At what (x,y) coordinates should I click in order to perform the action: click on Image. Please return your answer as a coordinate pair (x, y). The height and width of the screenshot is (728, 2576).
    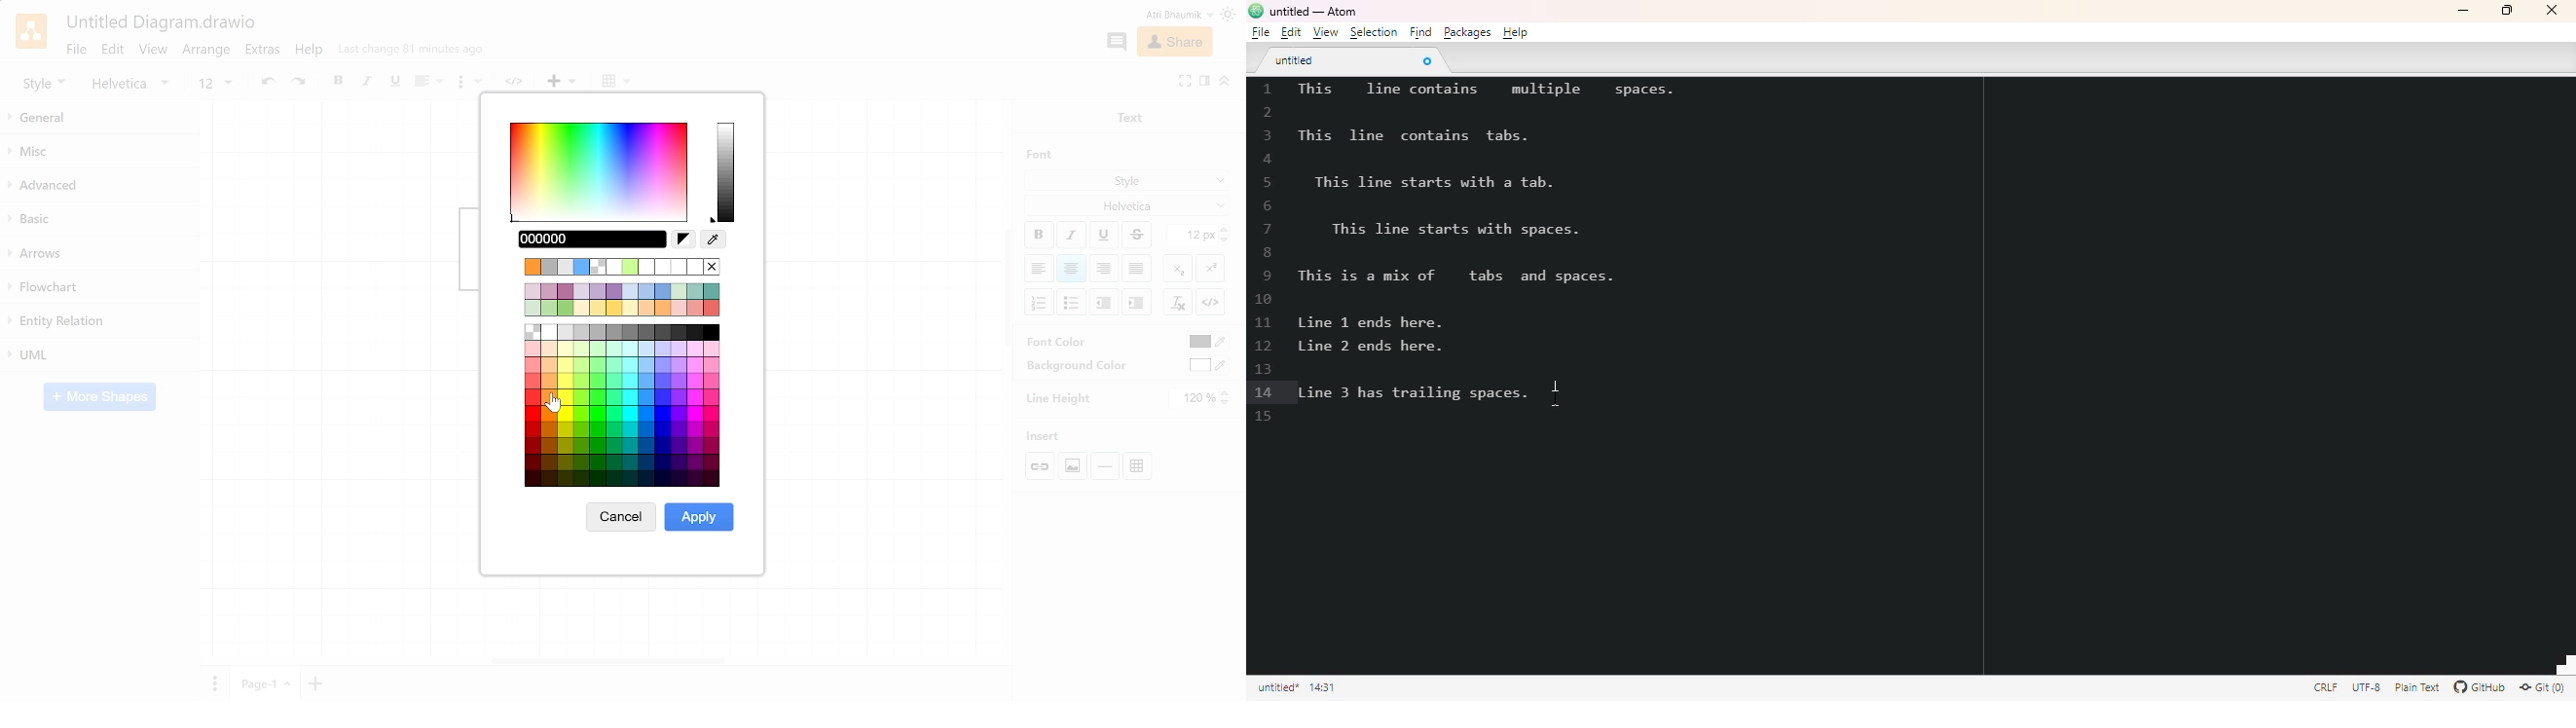
    Looking at the image, I should click on (1071, 465).